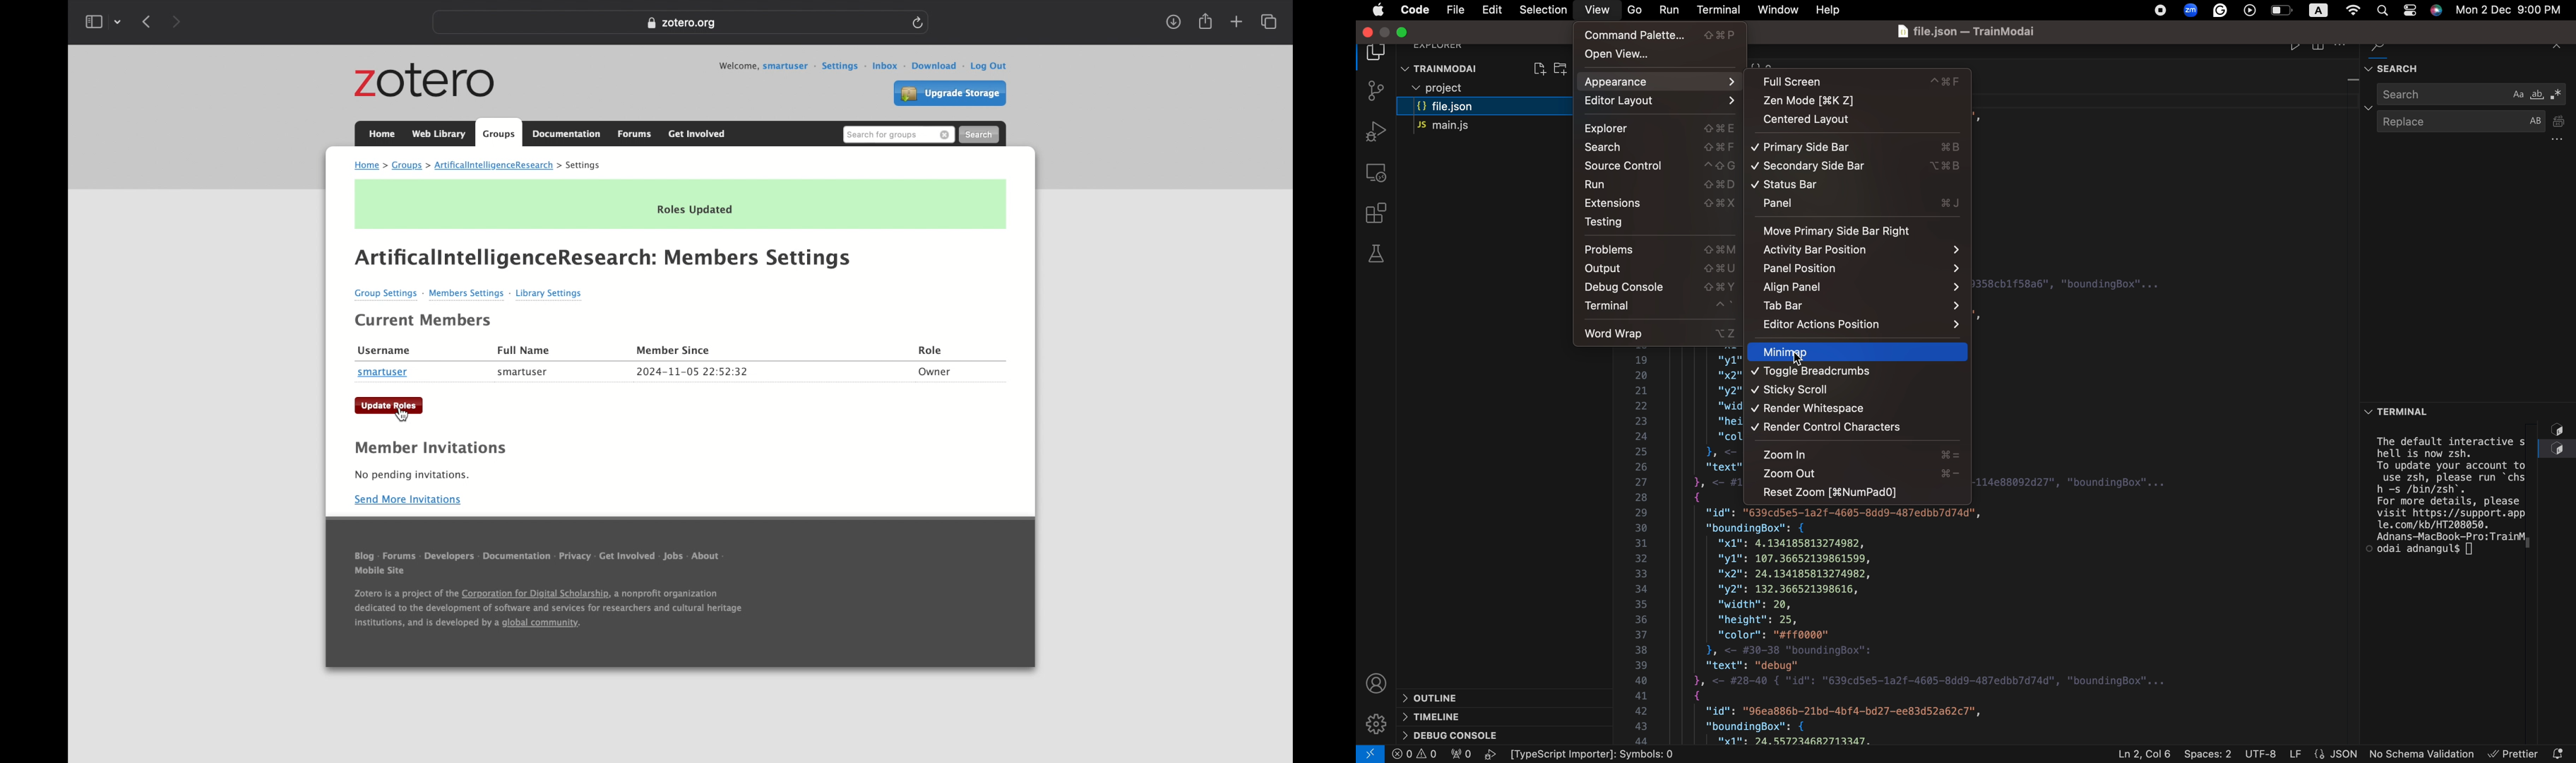  What do you see at coordinates (531, 351) in the screenshot?
I see `Full Name` at bounding box center [531, 351].